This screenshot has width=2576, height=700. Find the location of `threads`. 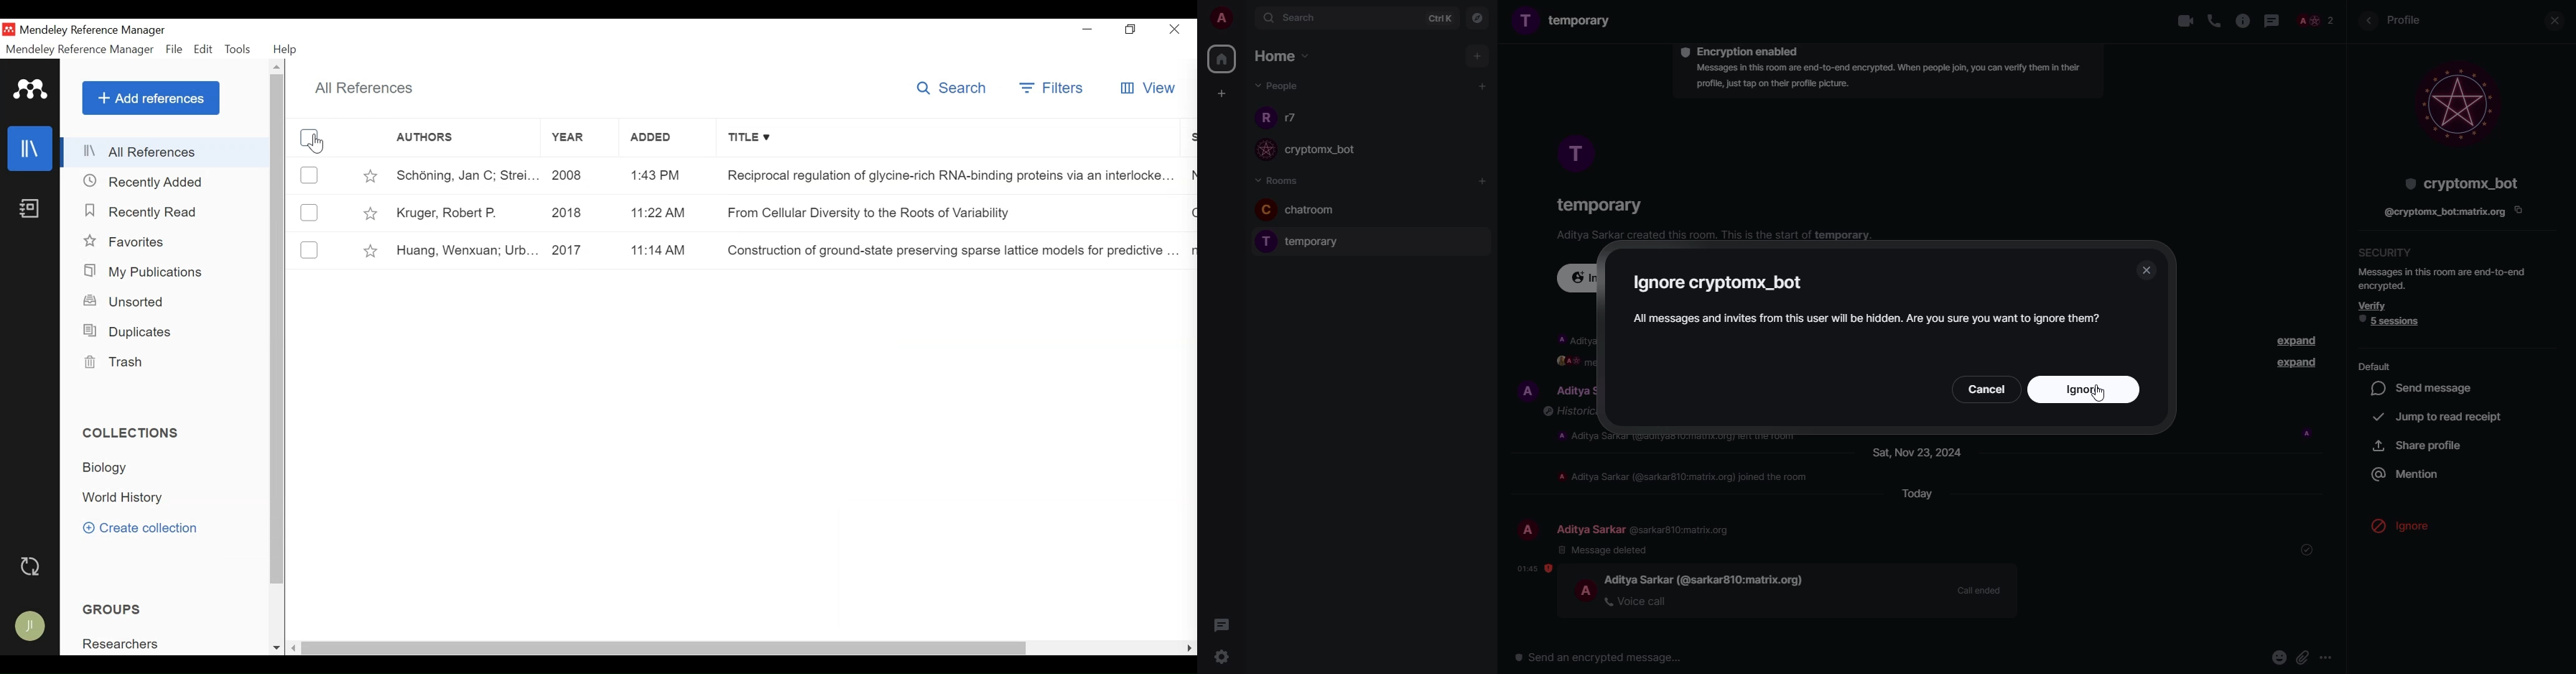

threads is located at coordinates (1227, 625).